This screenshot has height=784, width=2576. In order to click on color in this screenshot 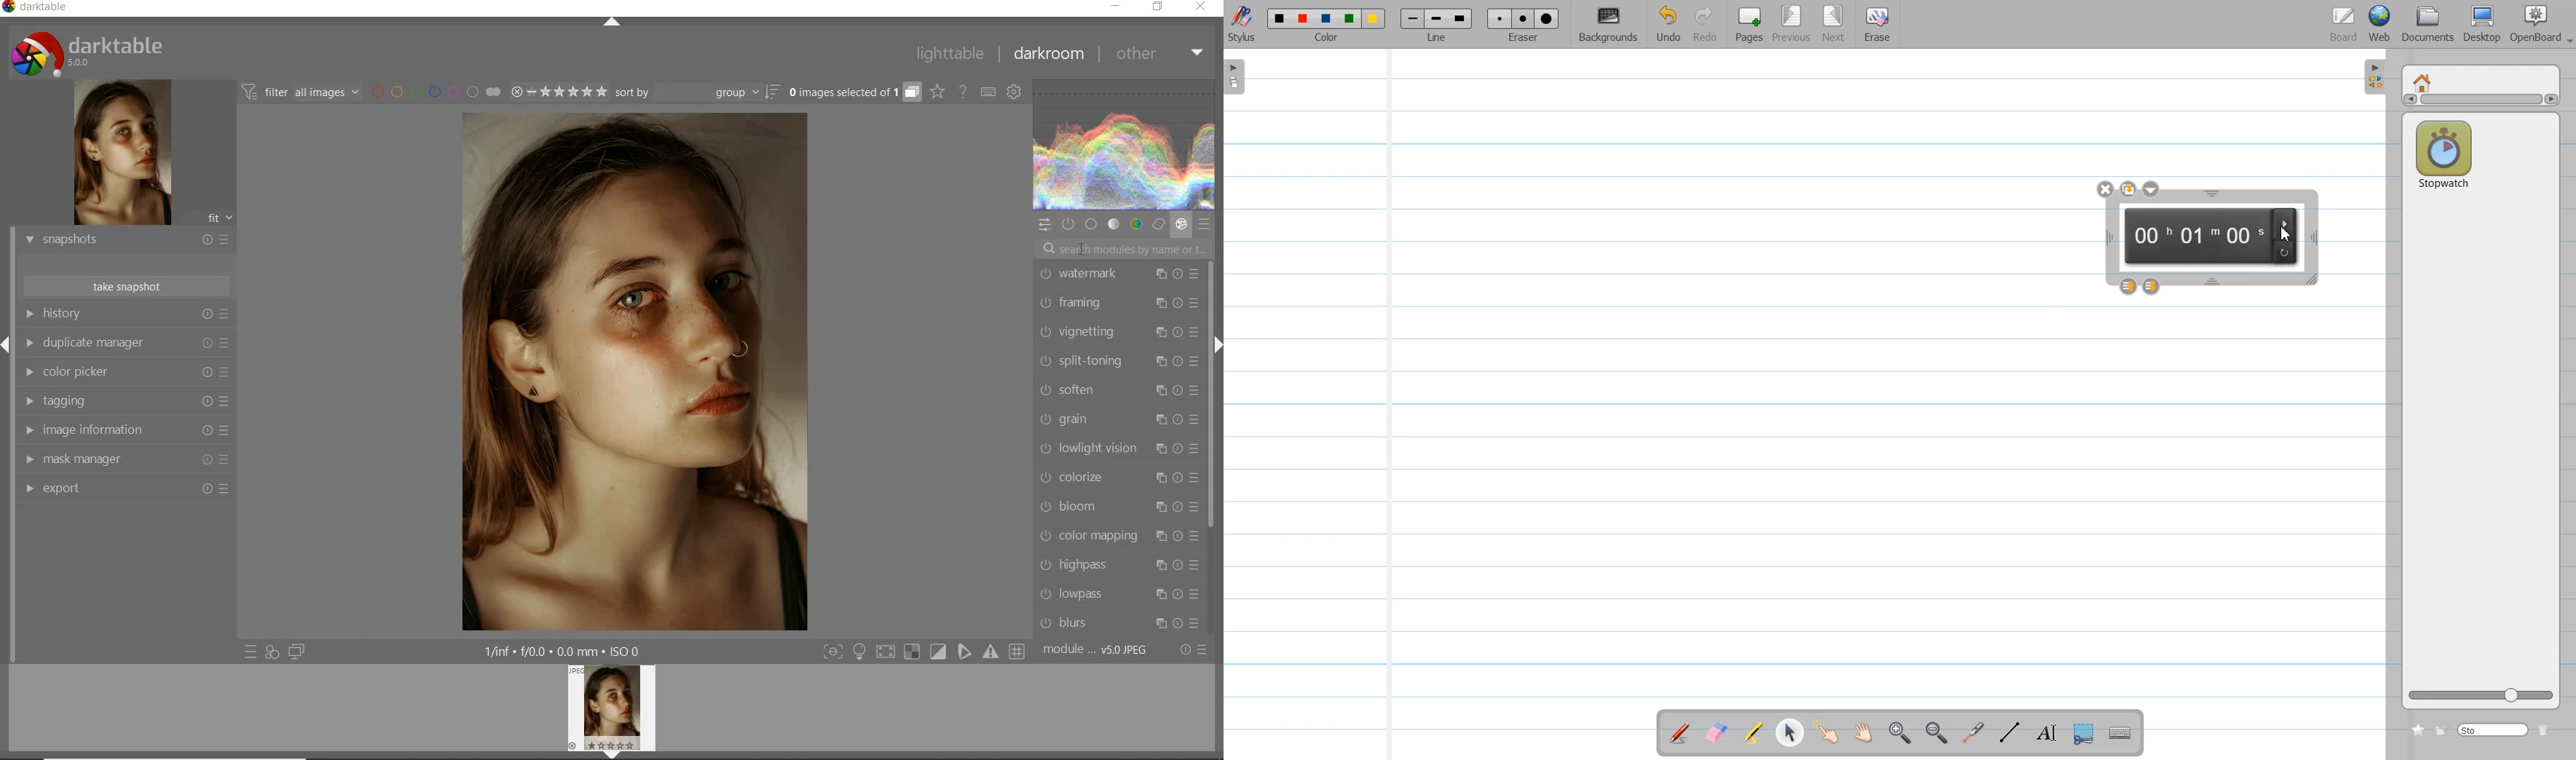, I will do `click(1137, 226)`.